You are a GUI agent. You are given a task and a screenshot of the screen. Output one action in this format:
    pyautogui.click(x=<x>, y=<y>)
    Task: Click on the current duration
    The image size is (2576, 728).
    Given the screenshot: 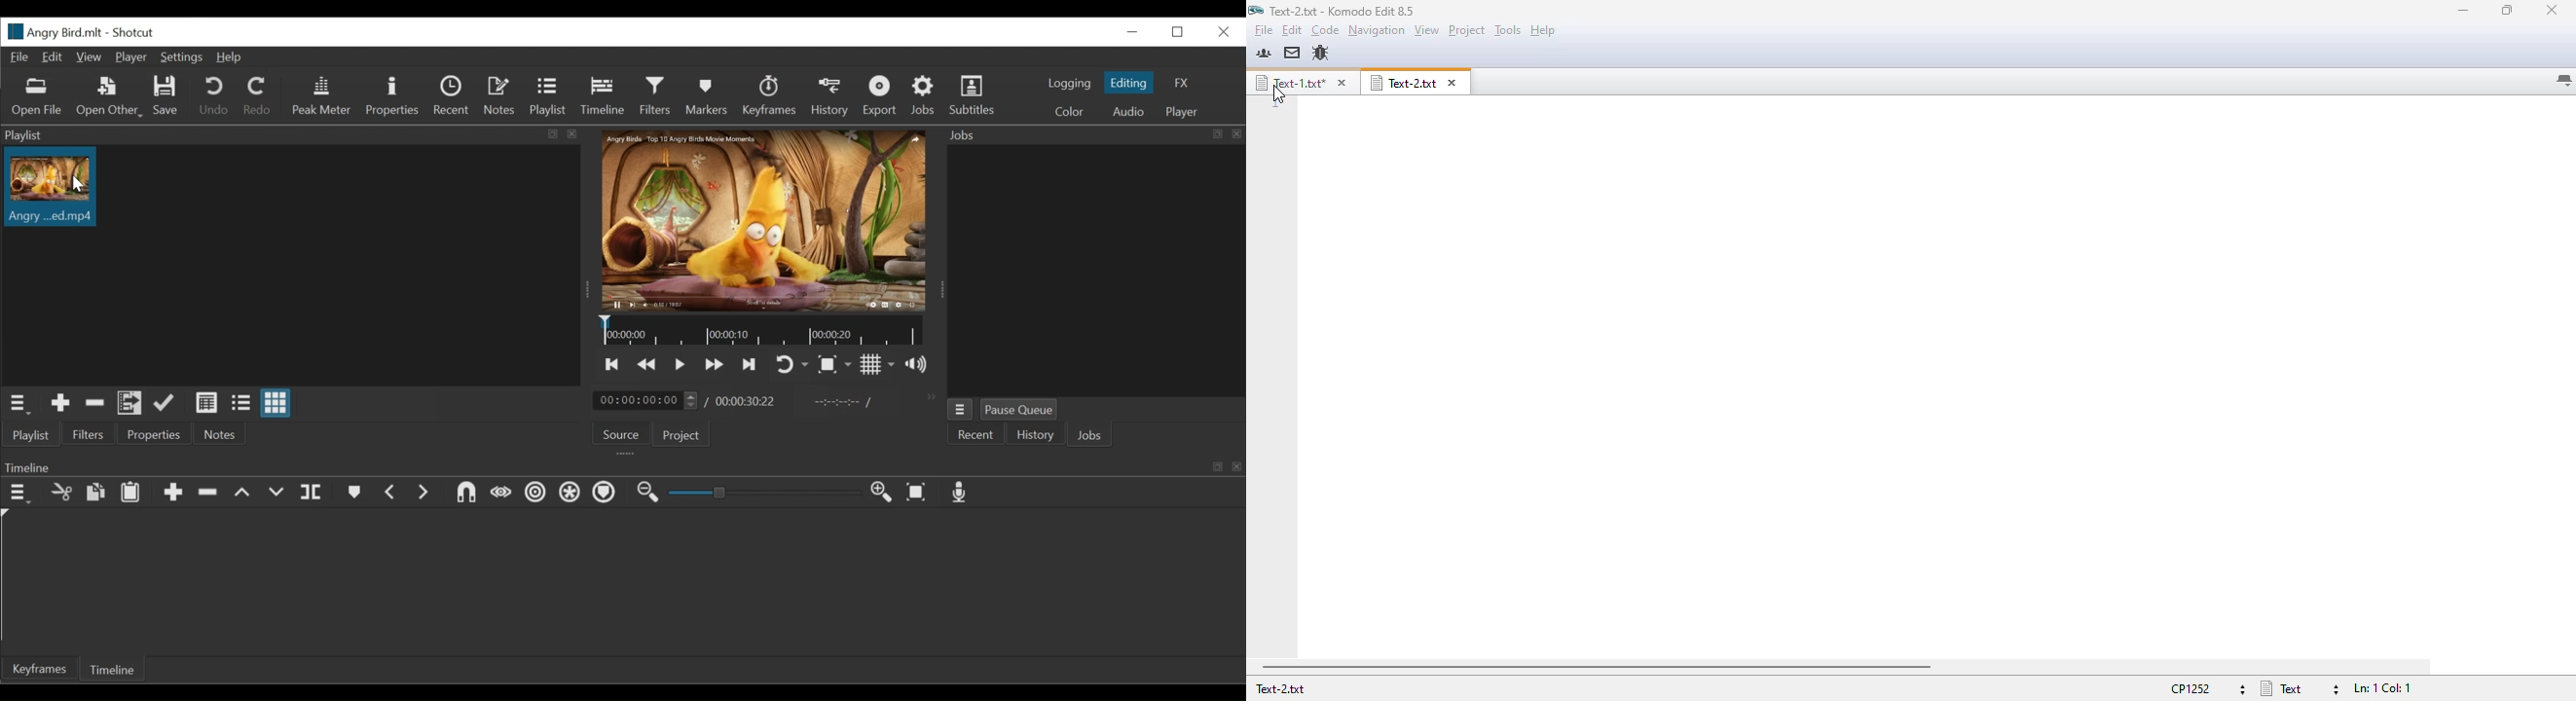 What is the action you would take?
    pyautogui.click(x=644, y=400)
    